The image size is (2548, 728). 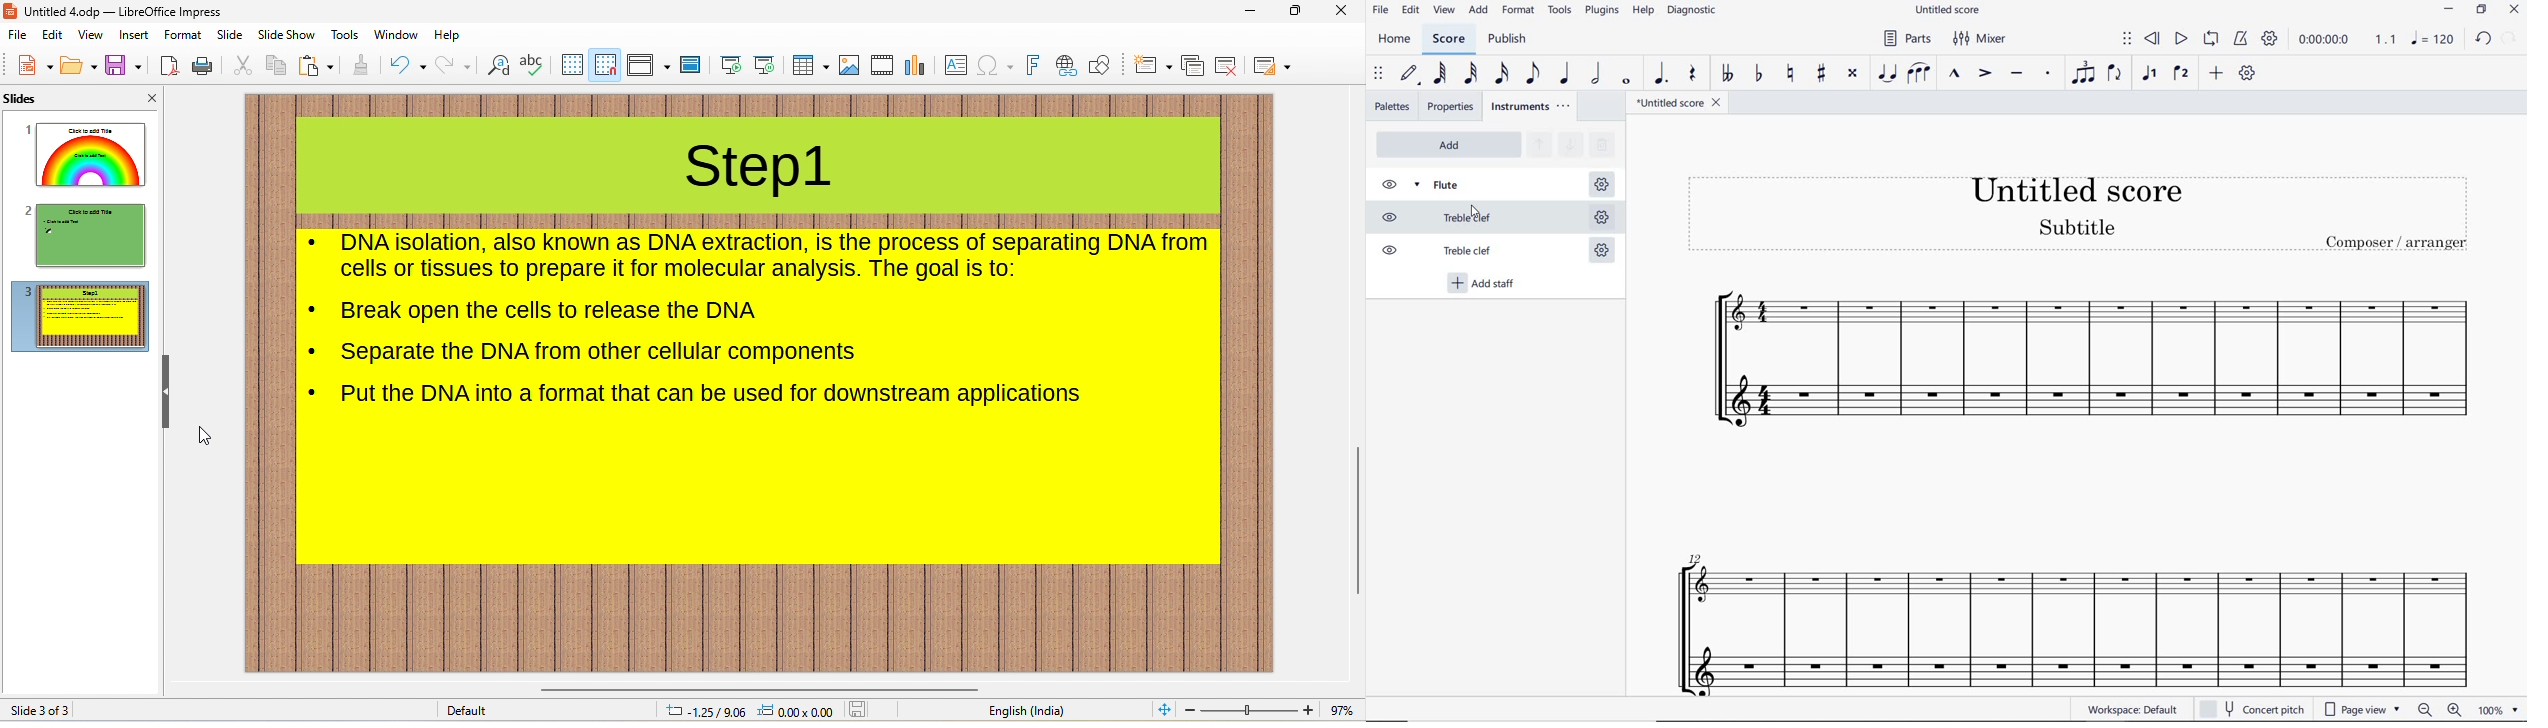 I want to click on display grid, so click(x=570, y=65).